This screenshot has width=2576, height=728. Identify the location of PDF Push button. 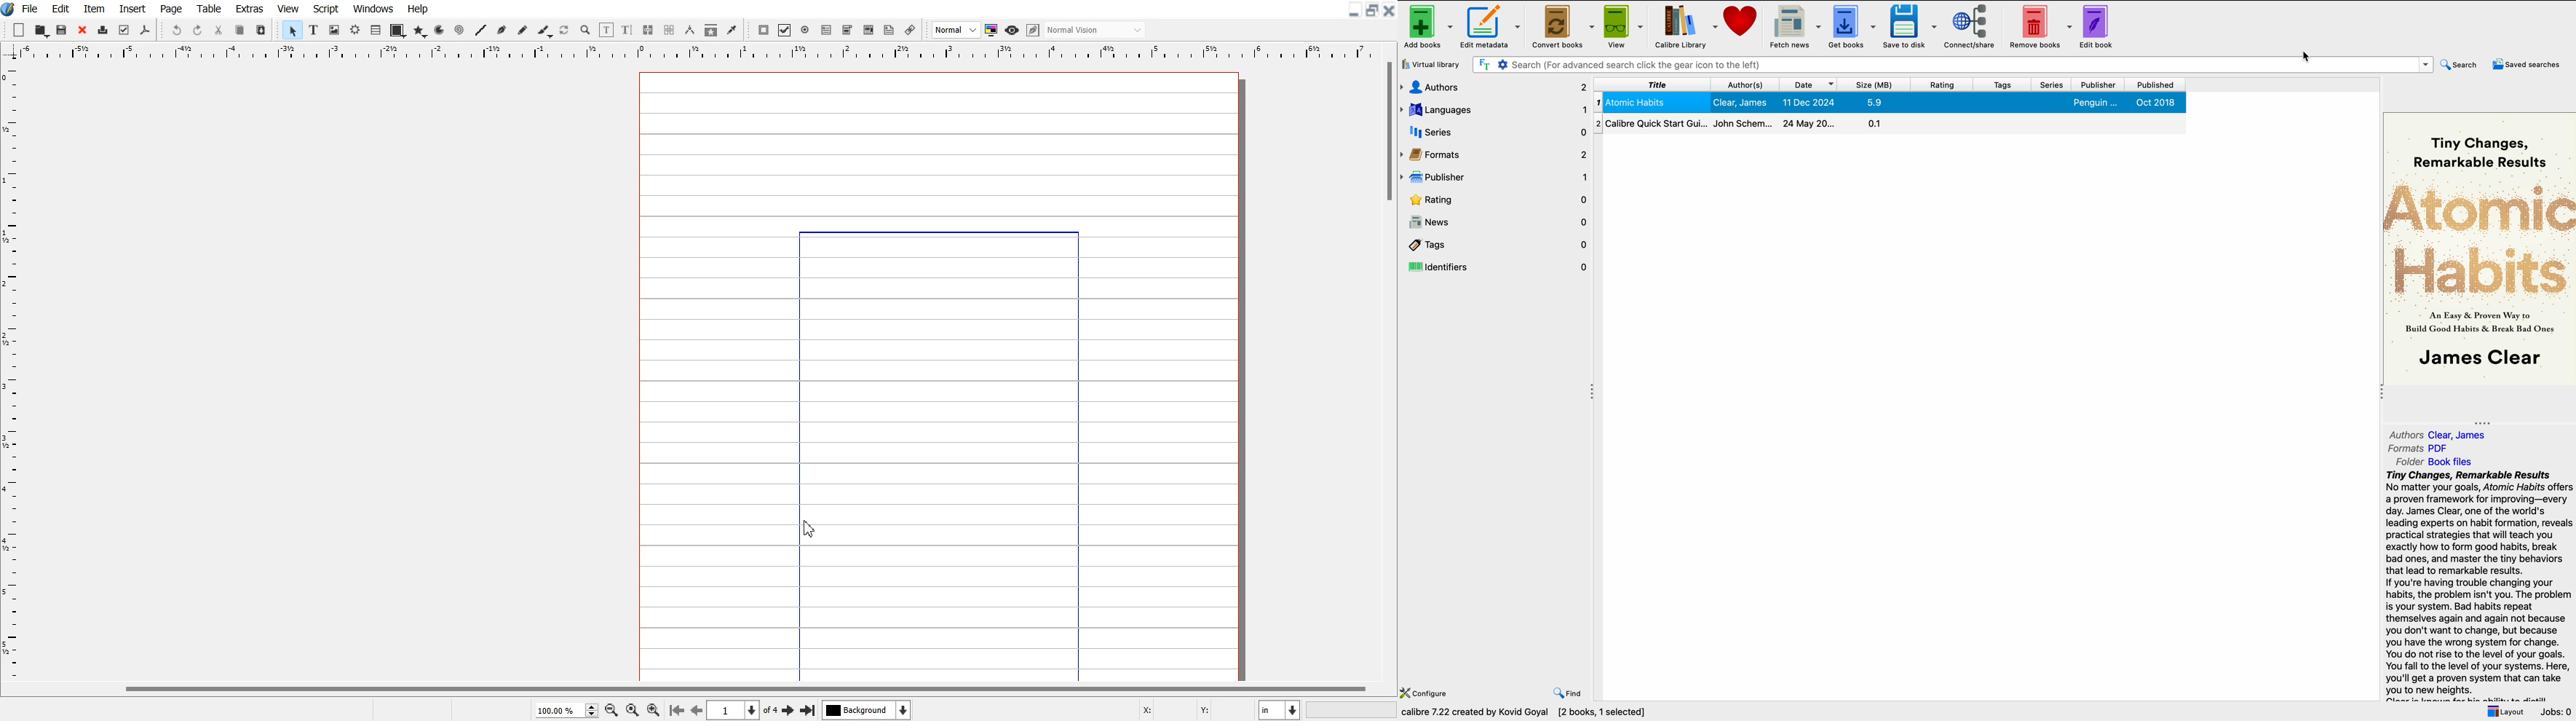
(764, 29).